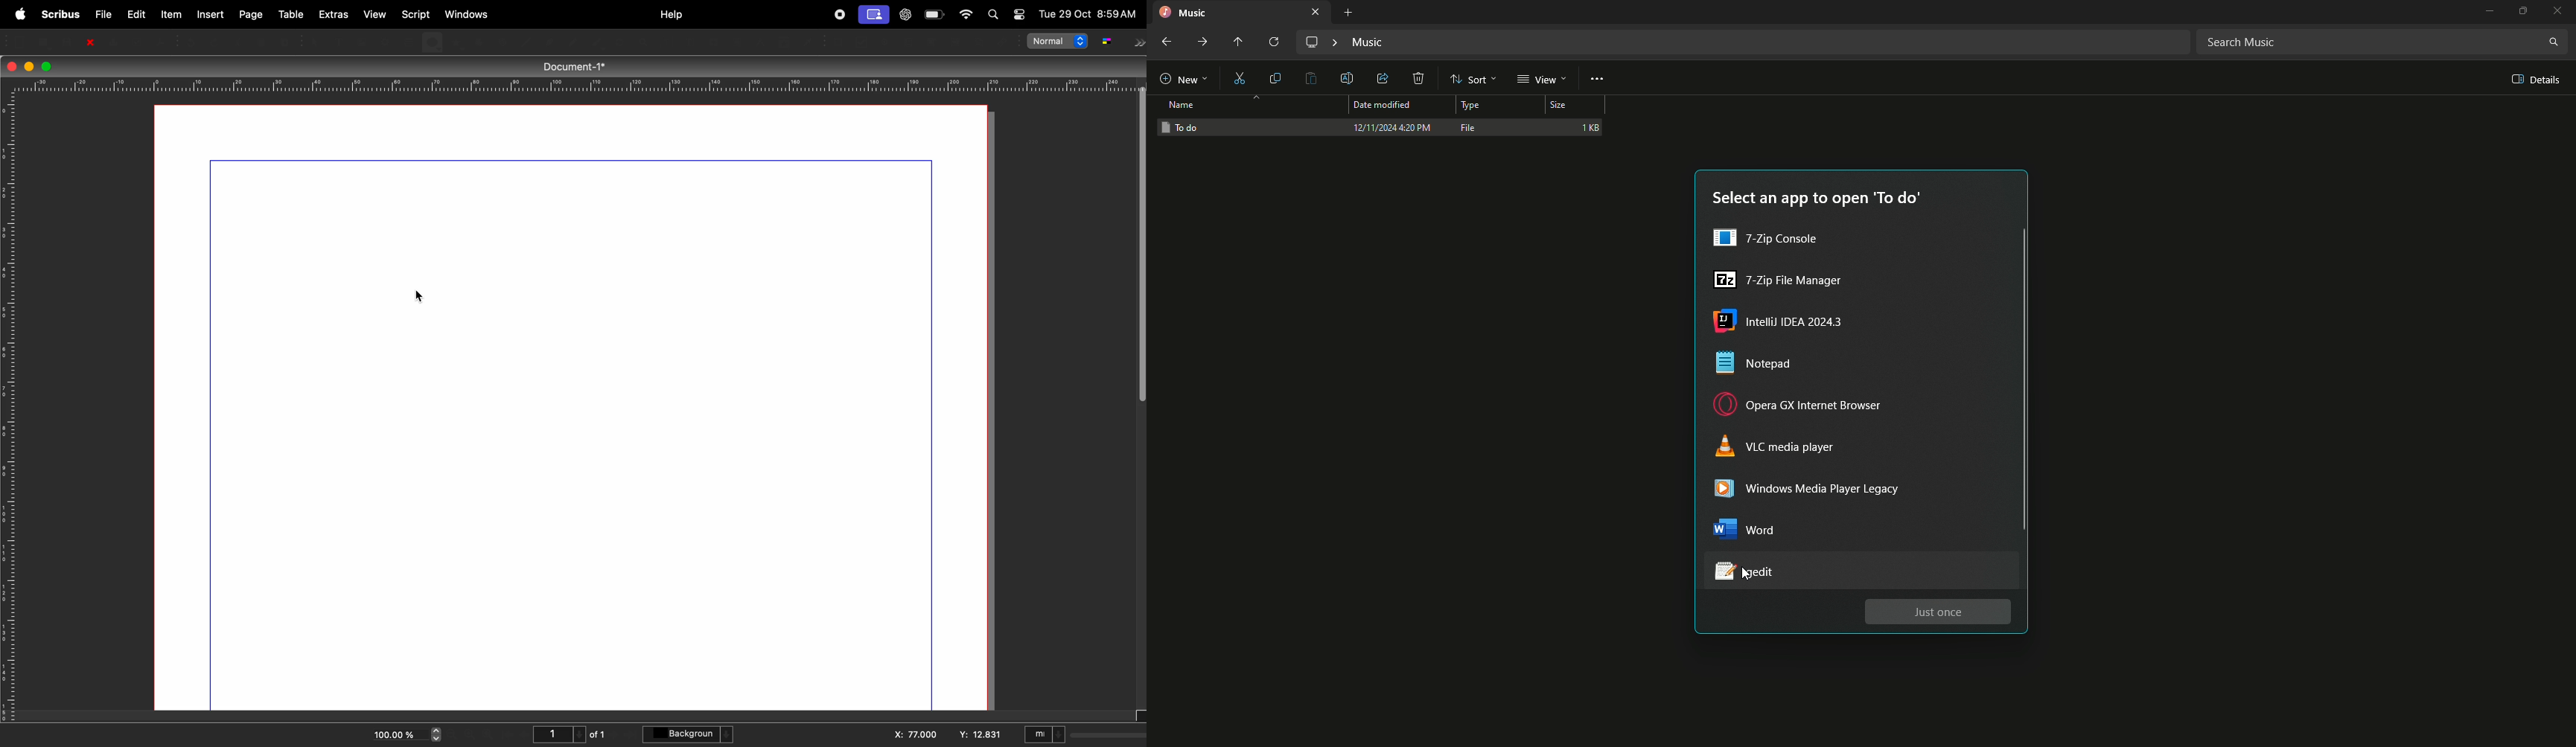 The image size is (2576, 756). Describe the element at coordinates (437, 735) in the screenshot. I see `zoom in and out` at that location.